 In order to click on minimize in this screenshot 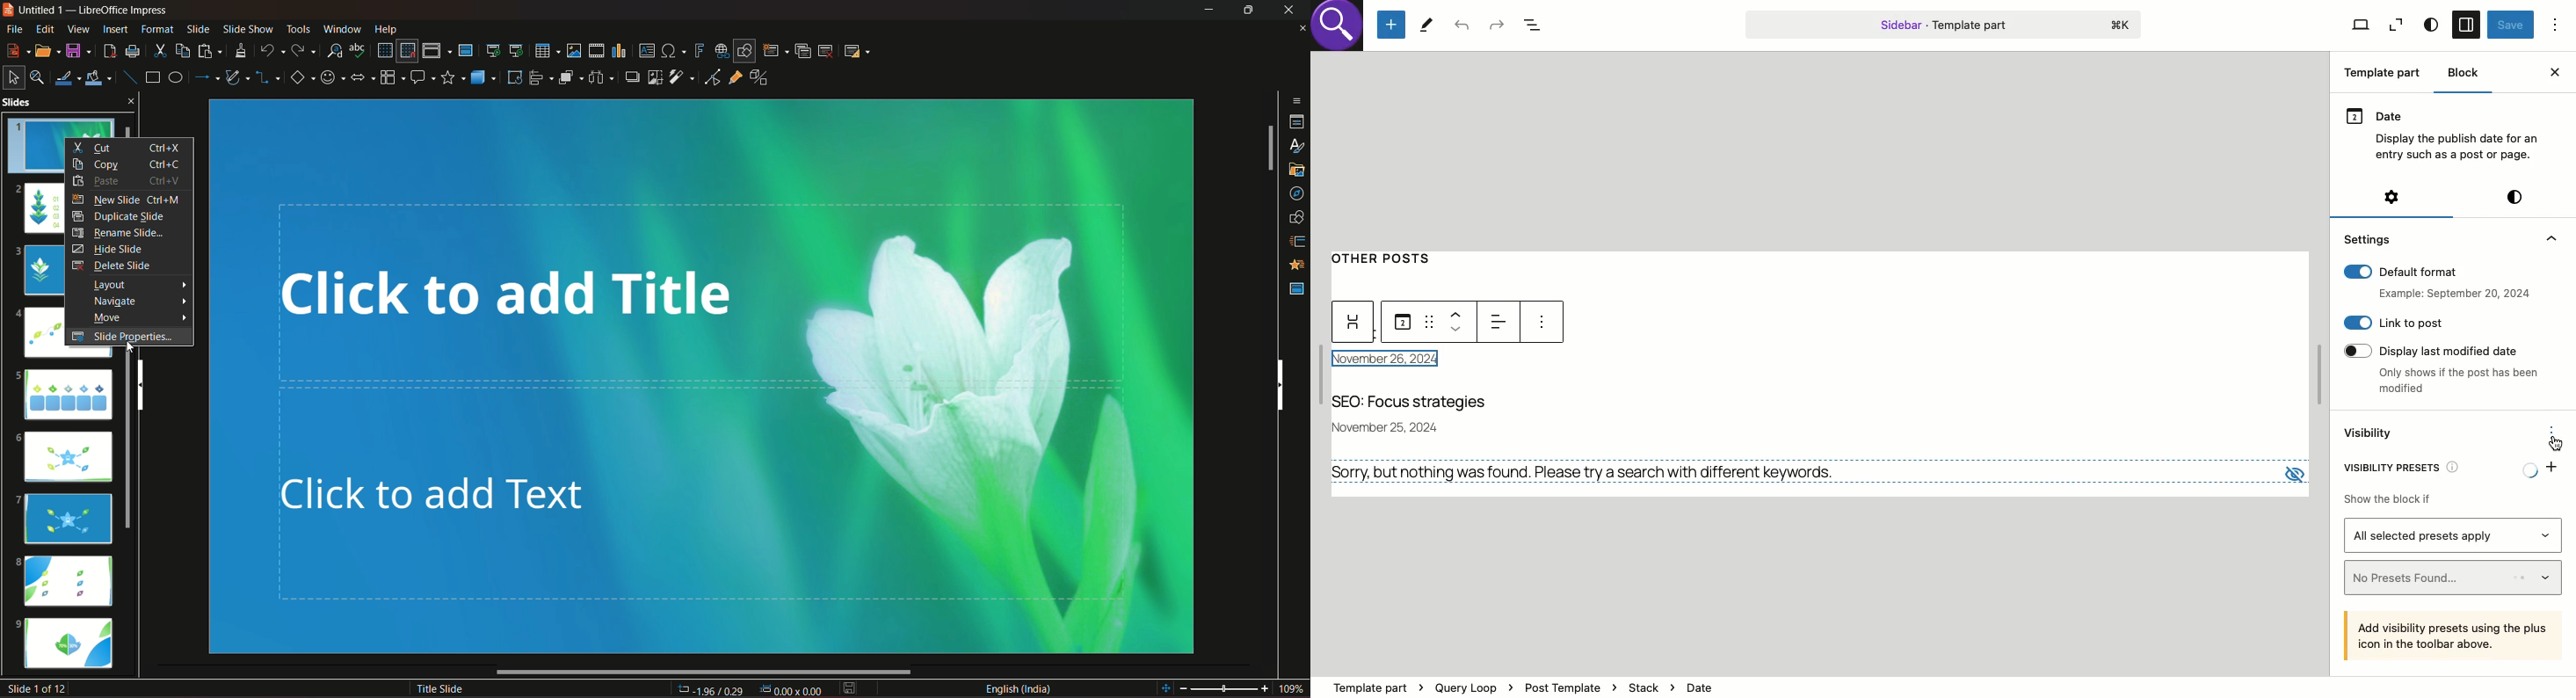, I will do `click(1207, 11)`.